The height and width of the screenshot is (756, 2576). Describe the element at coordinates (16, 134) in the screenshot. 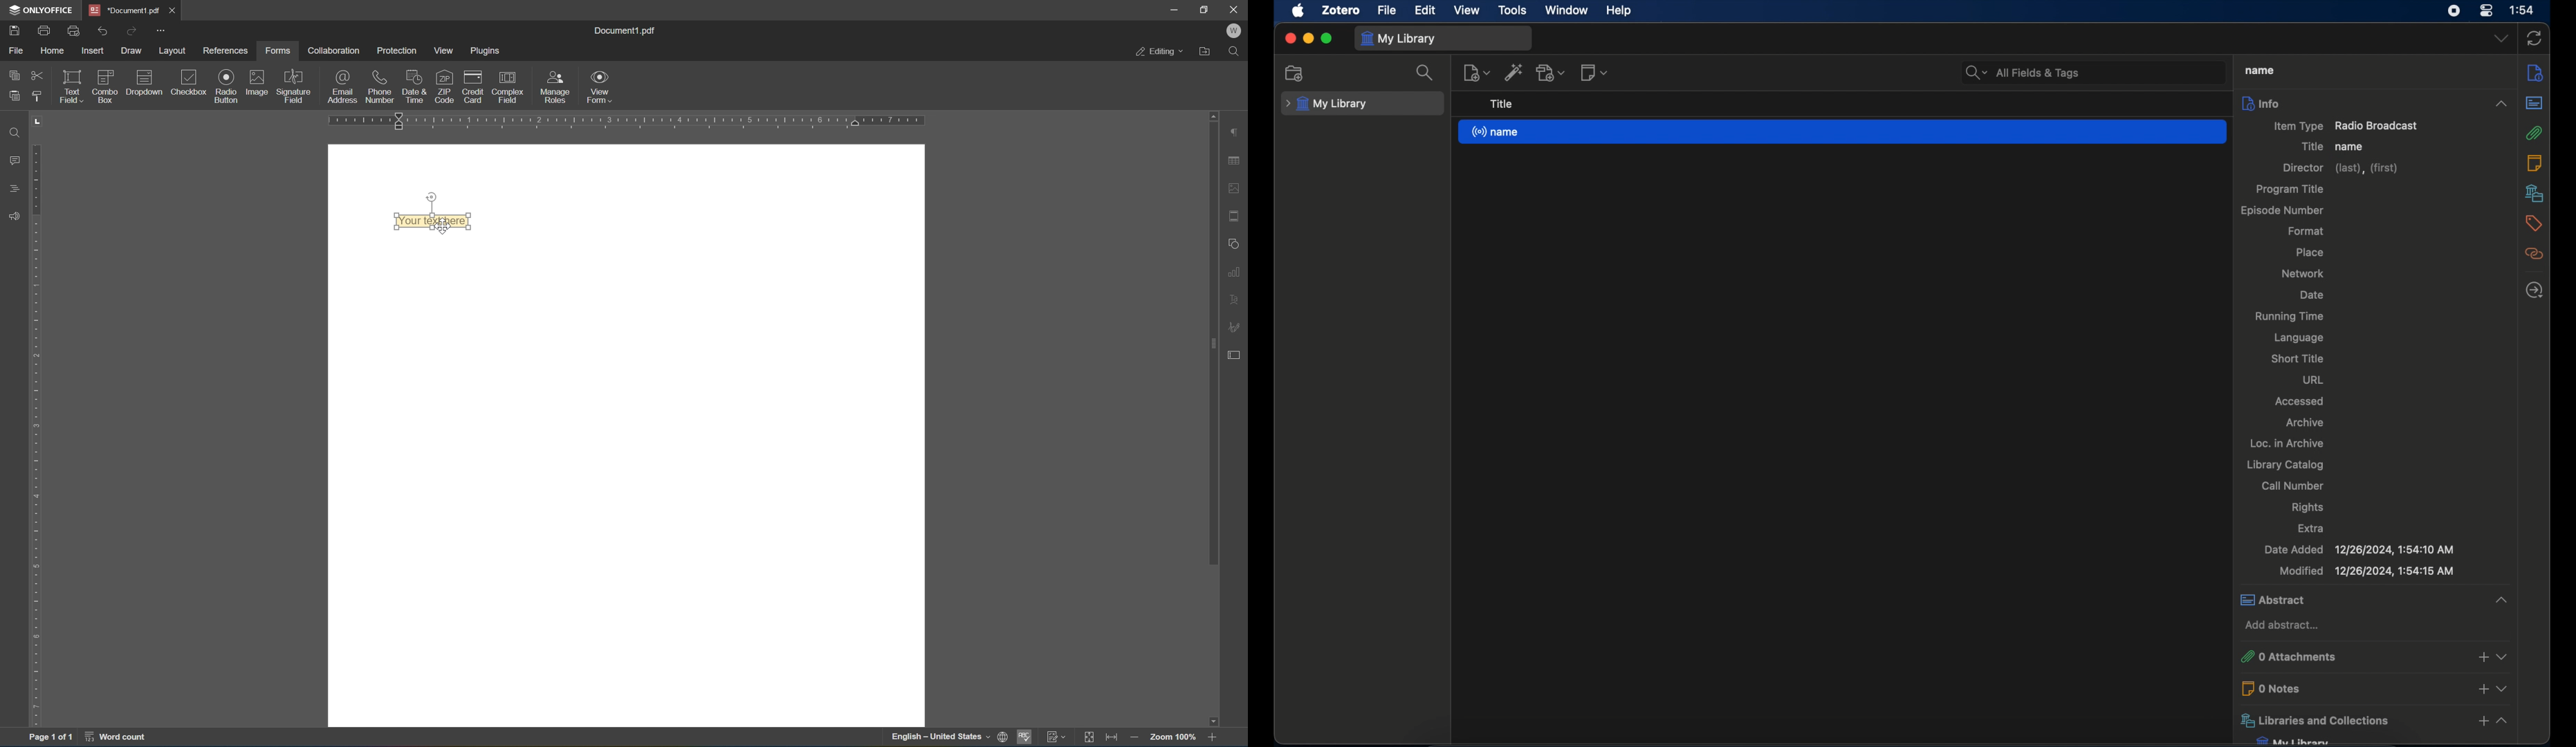

I see `Find` at that location.